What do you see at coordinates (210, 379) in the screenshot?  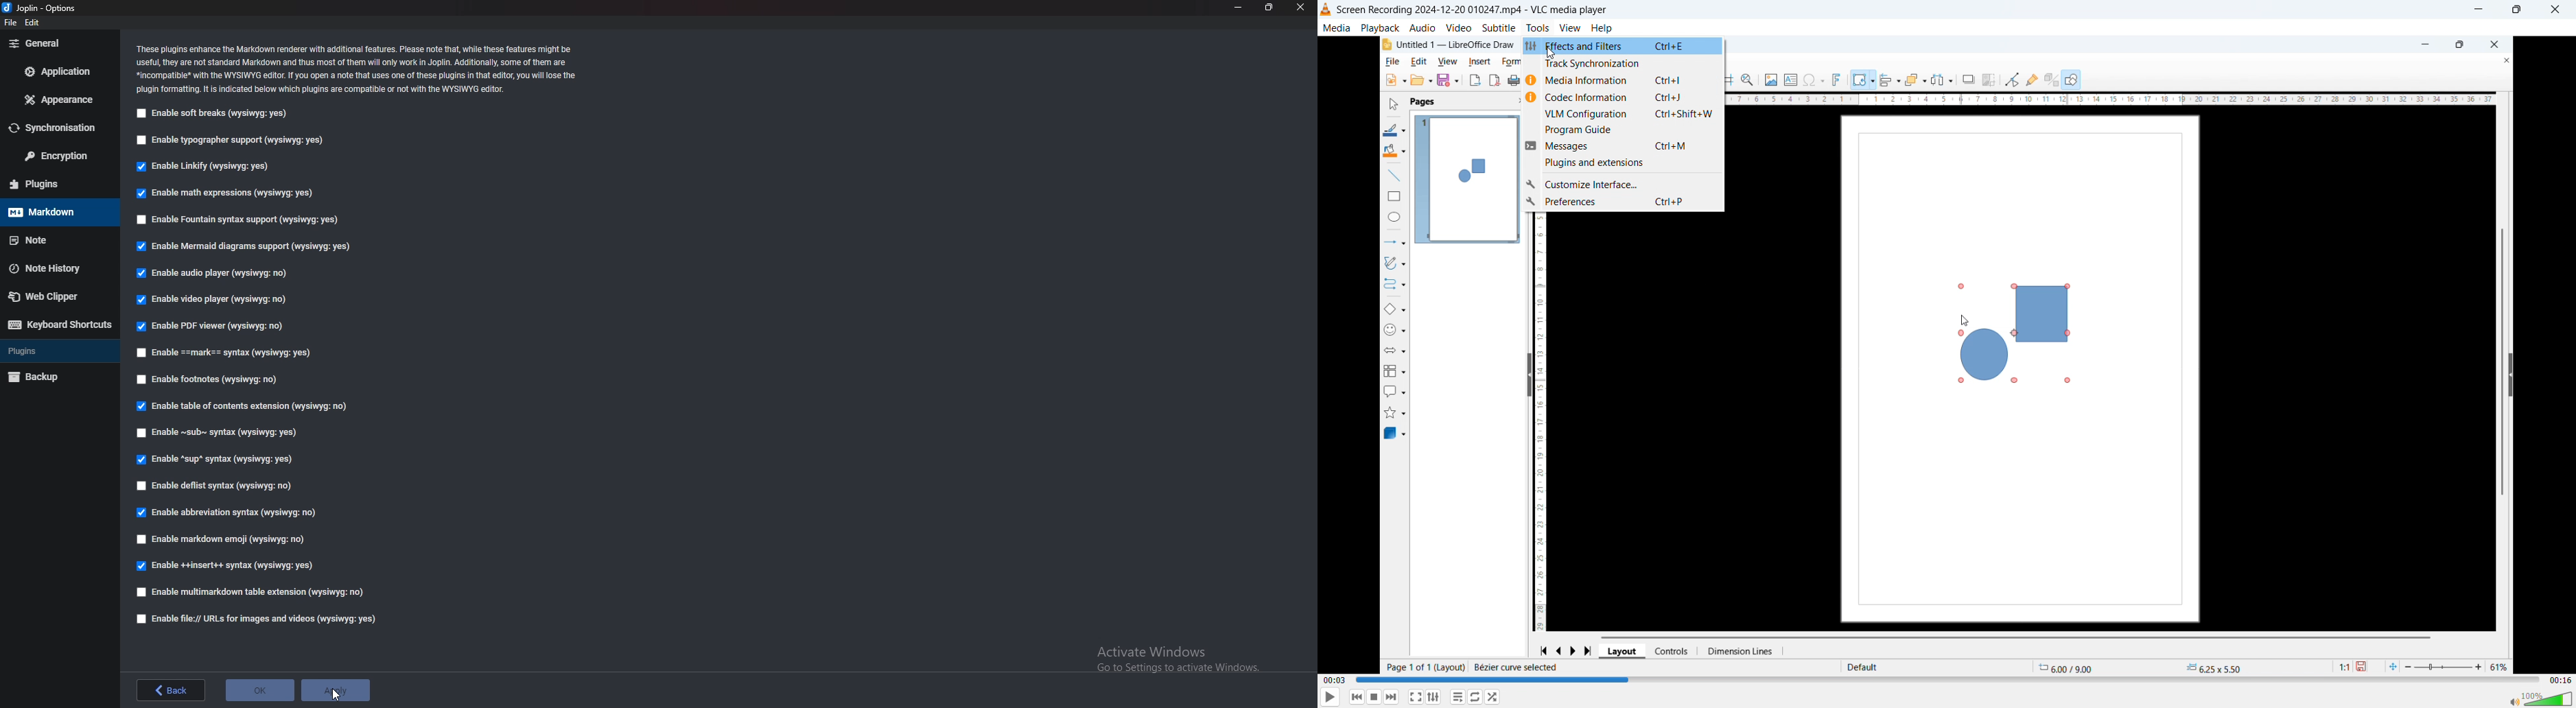 I see `Enable footnotes` at bounding box center [210, 379].